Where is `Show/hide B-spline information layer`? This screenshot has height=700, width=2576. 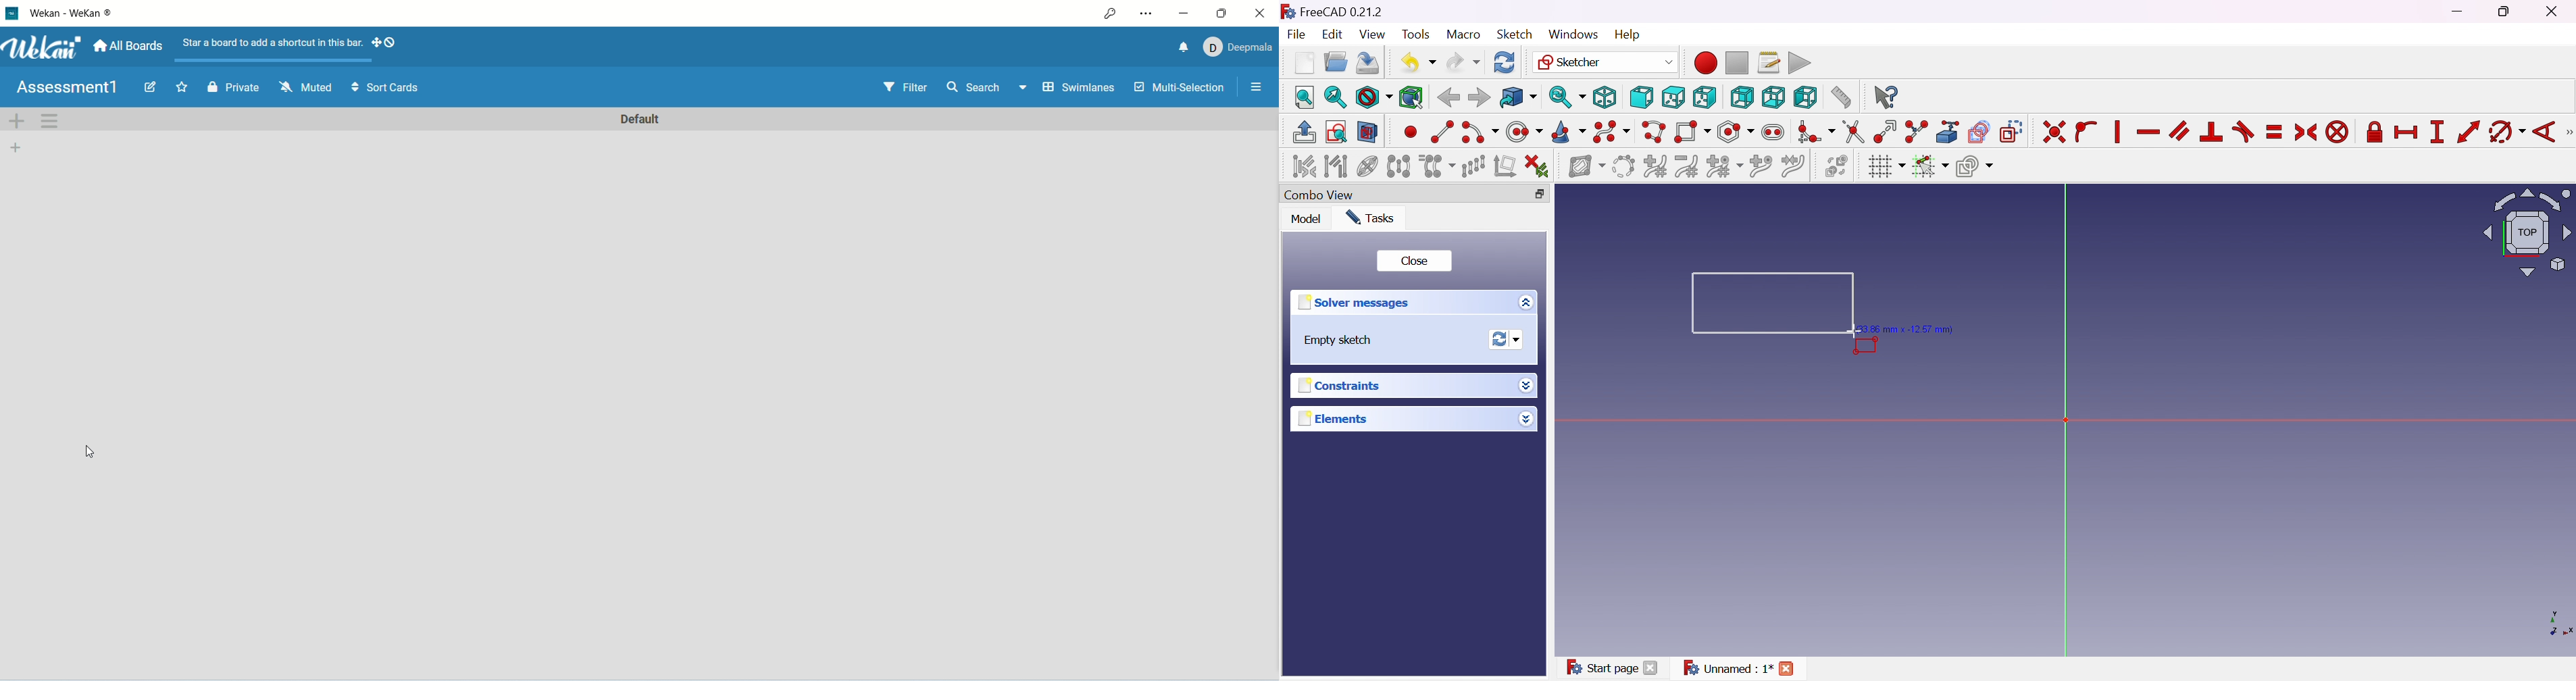
Show/hide B-spline information layer is located at coordinates (1587, 168).